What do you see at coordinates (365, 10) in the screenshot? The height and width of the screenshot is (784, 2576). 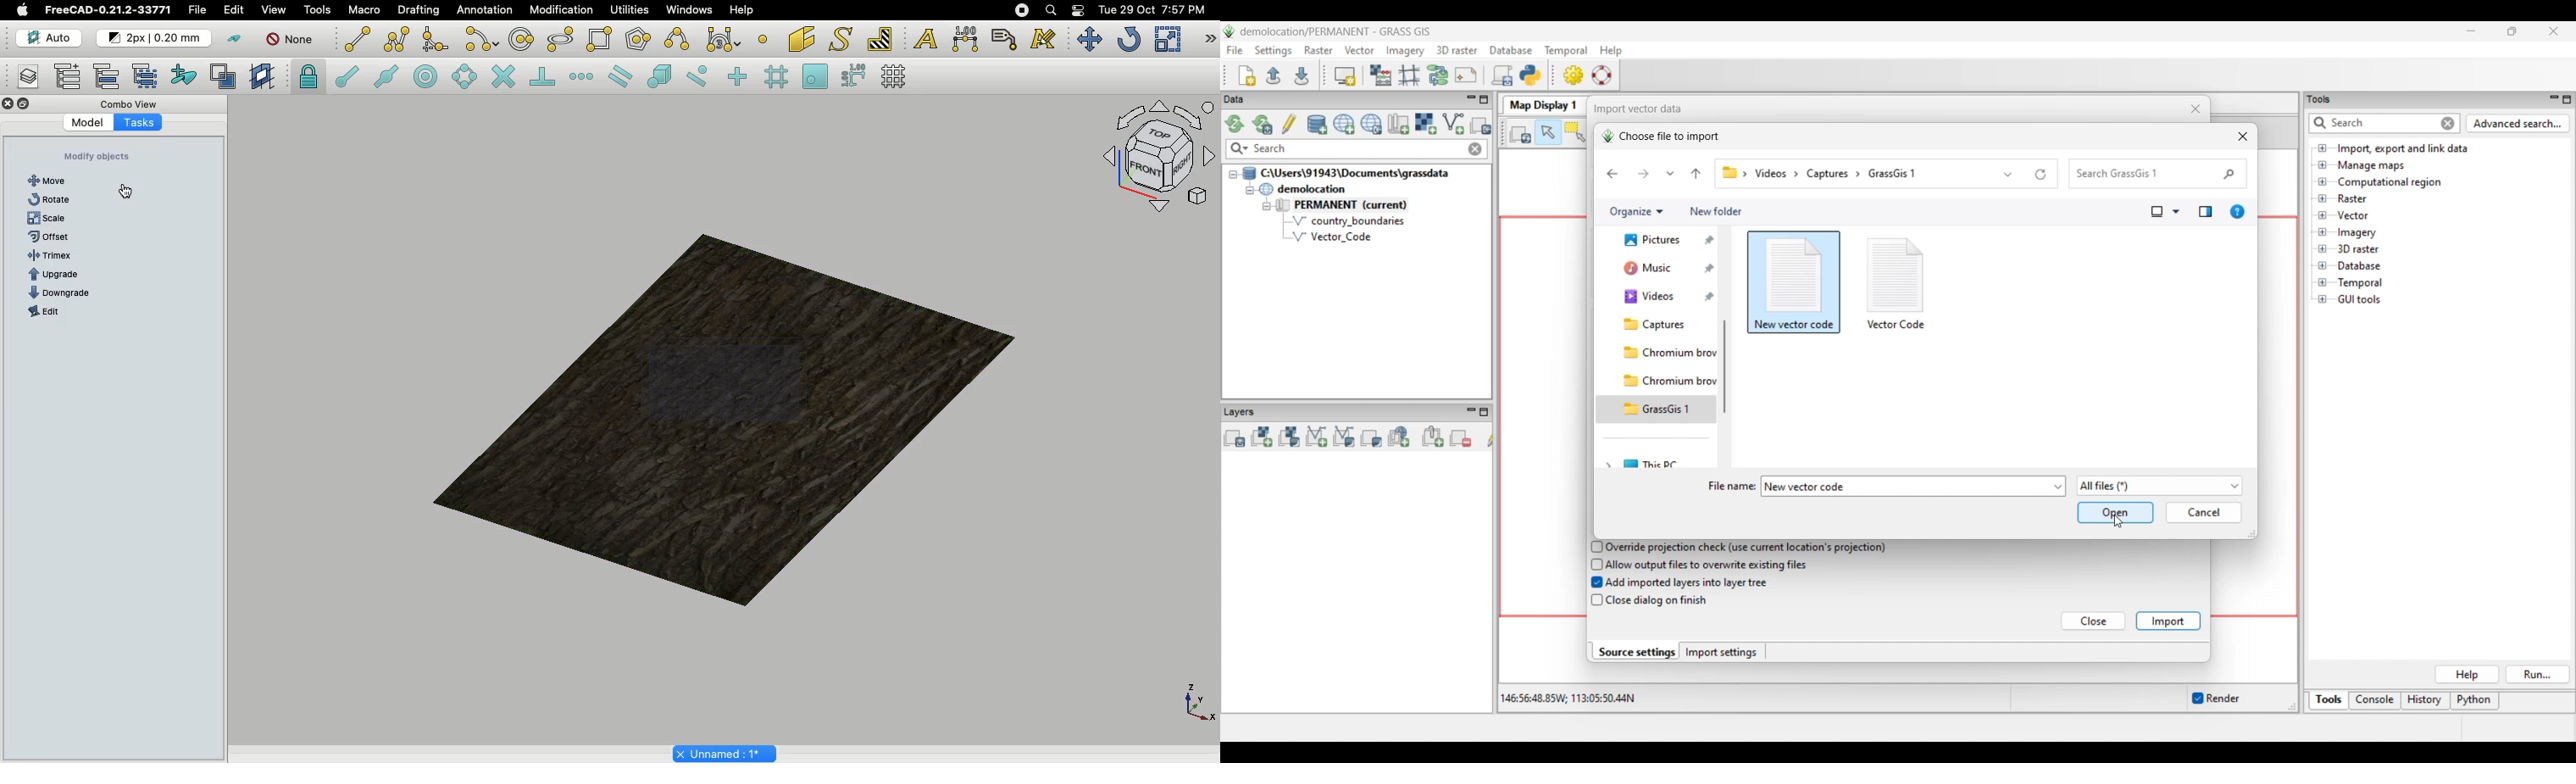 I see `Macro` at bounding box center [365, 10].